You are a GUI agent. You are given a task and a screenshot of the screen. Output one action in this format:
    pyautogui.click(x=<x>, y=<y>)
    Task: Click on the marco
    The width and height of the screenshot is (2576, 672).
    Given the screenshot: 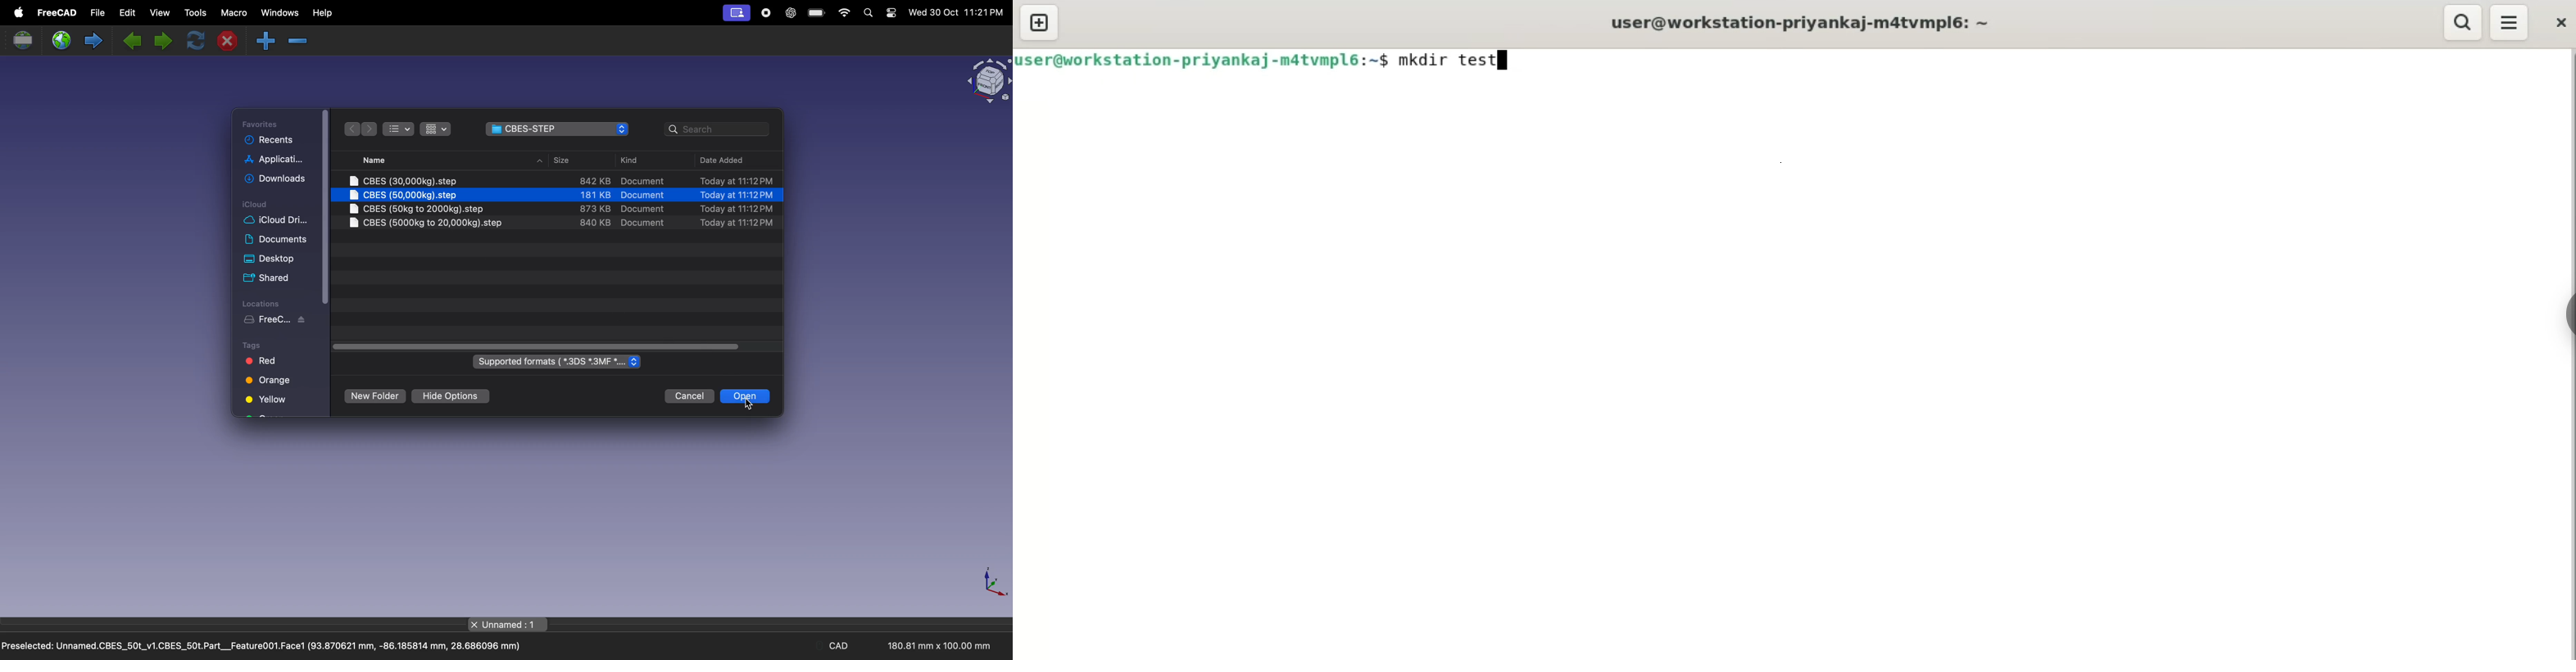 What is the action you would take?
    pyautogui.click(x=233, y=13)
    